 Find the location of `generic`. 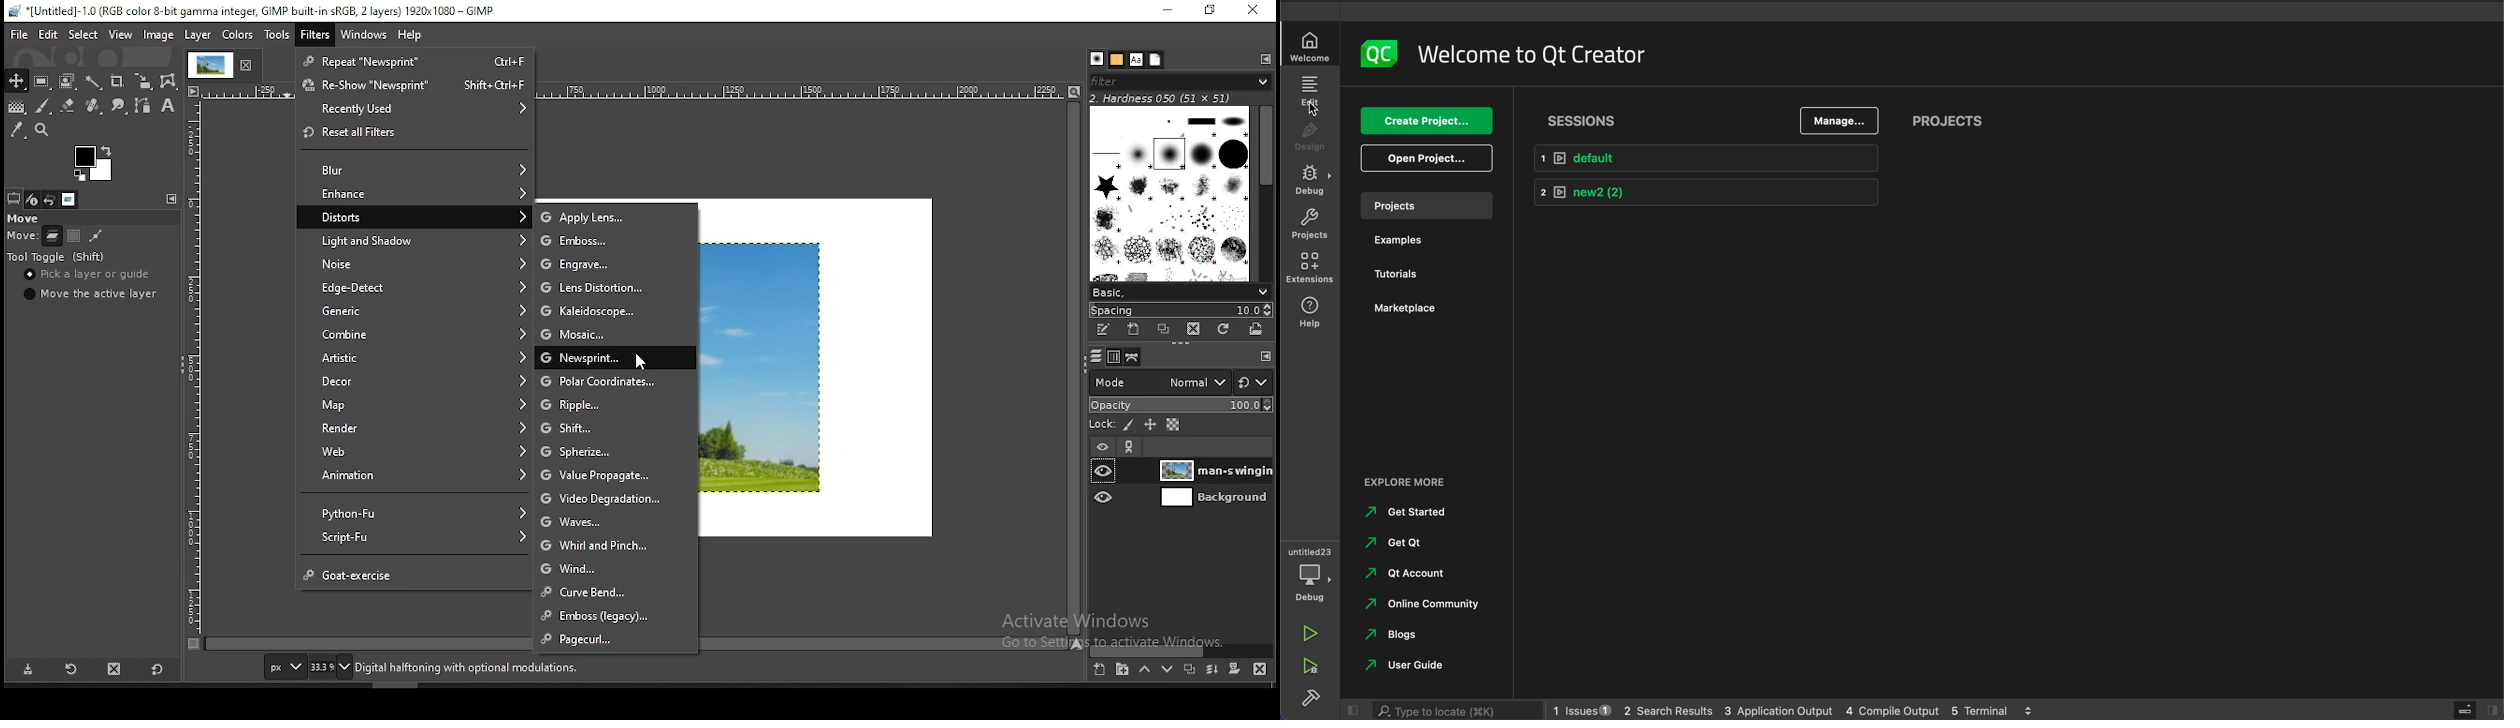

generic is located at coordinates (417, 312).